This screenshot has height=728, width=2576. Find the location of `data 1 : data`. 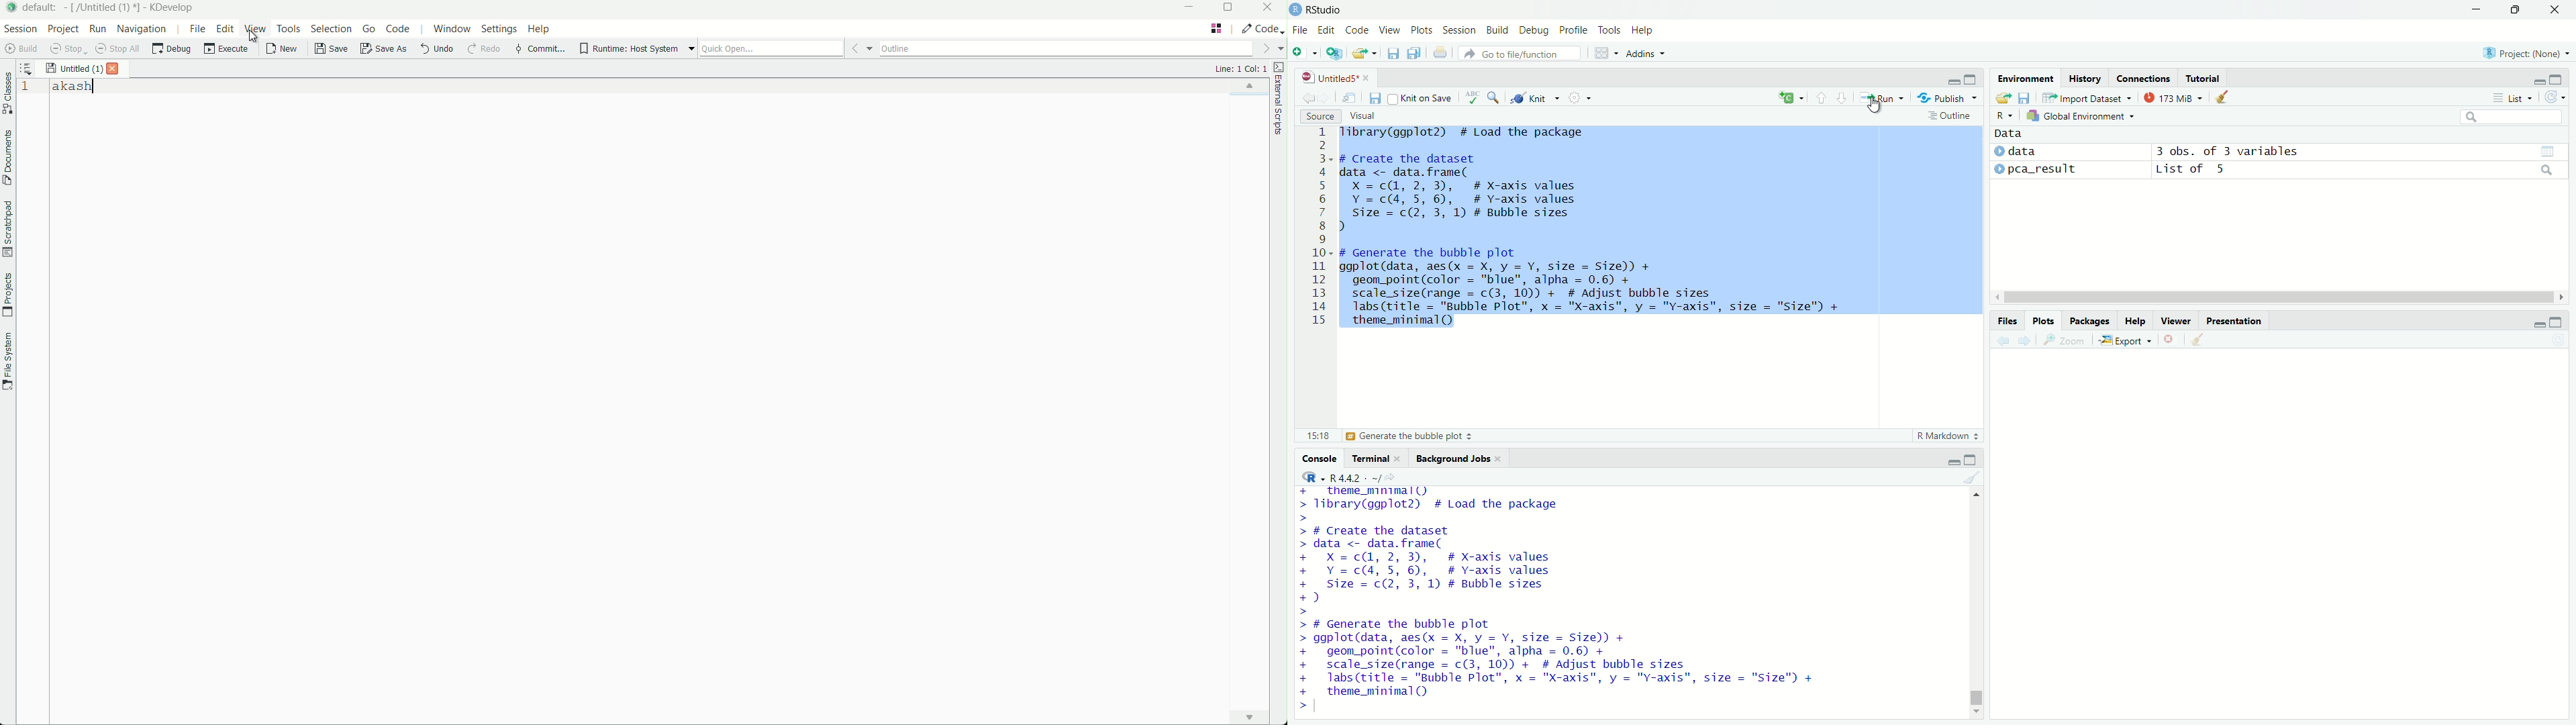

data 1 : data is located at coordinates (2038, 151).